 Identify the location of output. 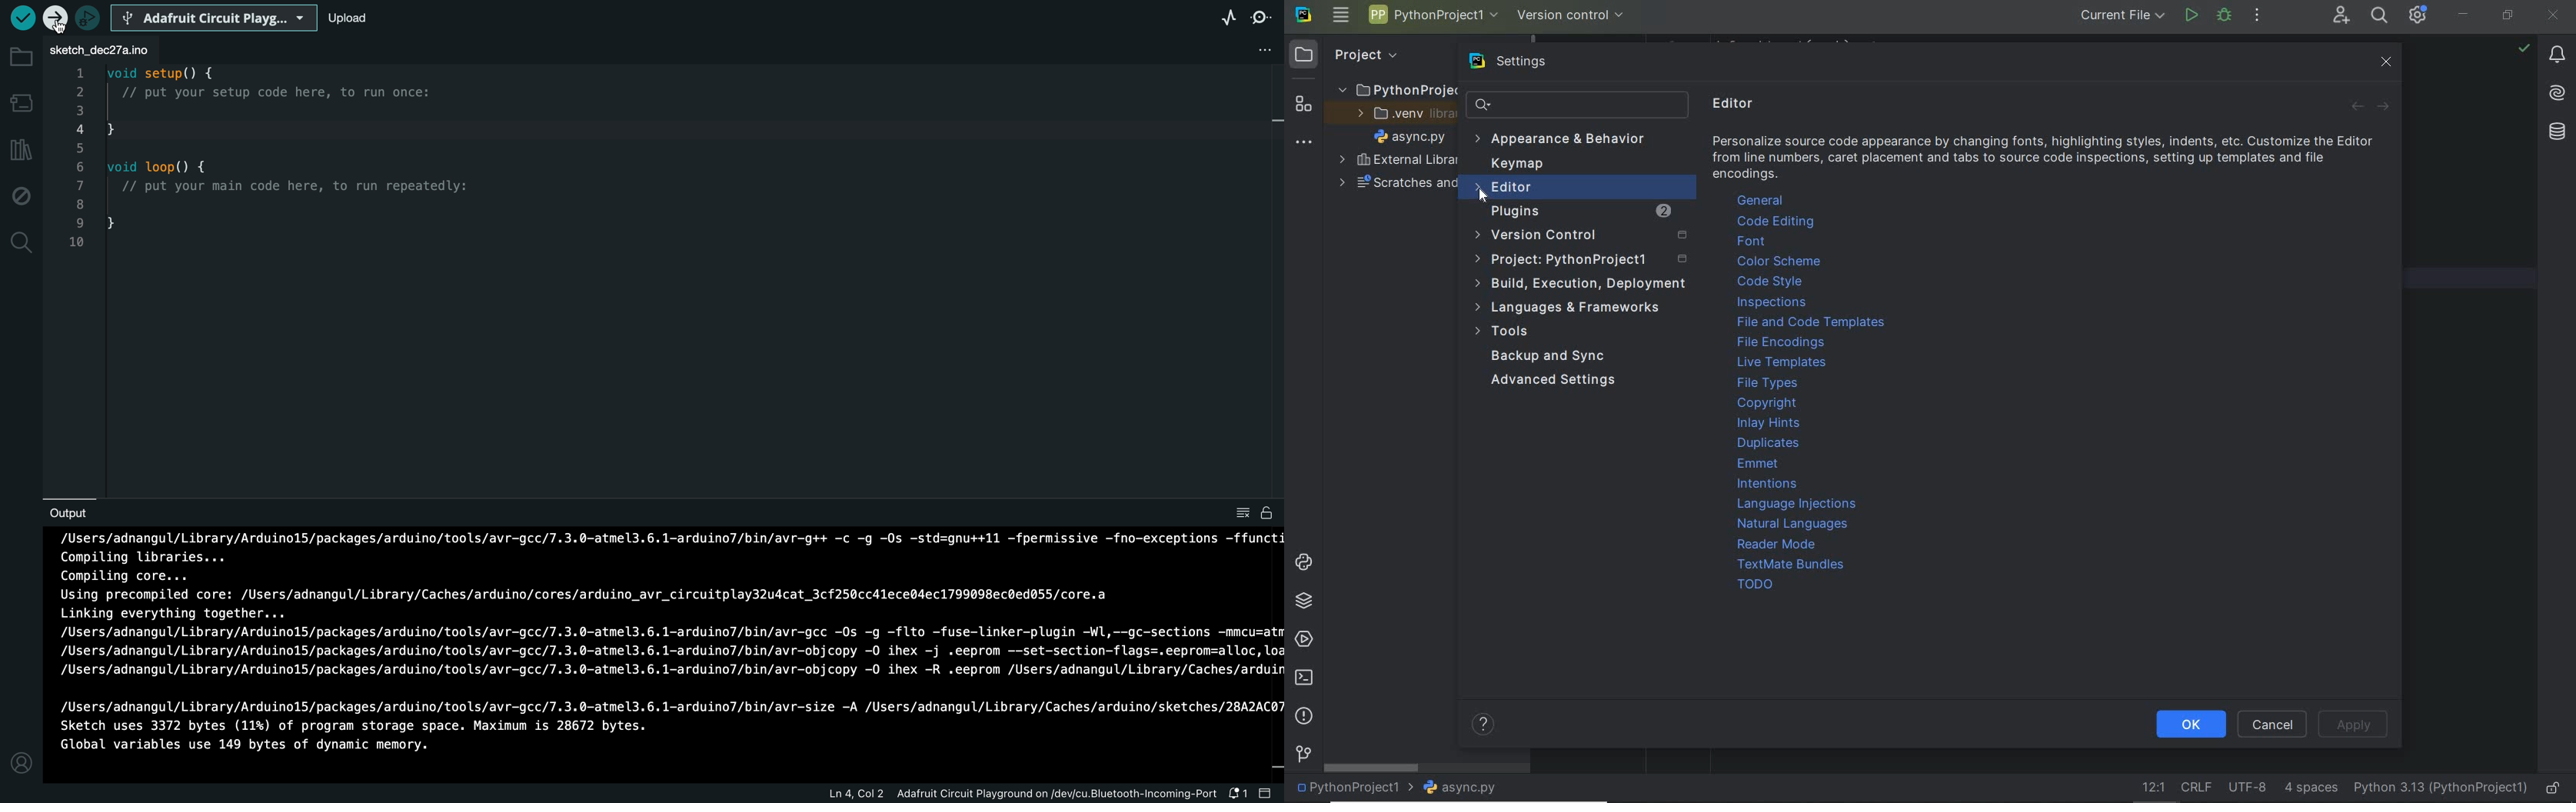
(65, 513).